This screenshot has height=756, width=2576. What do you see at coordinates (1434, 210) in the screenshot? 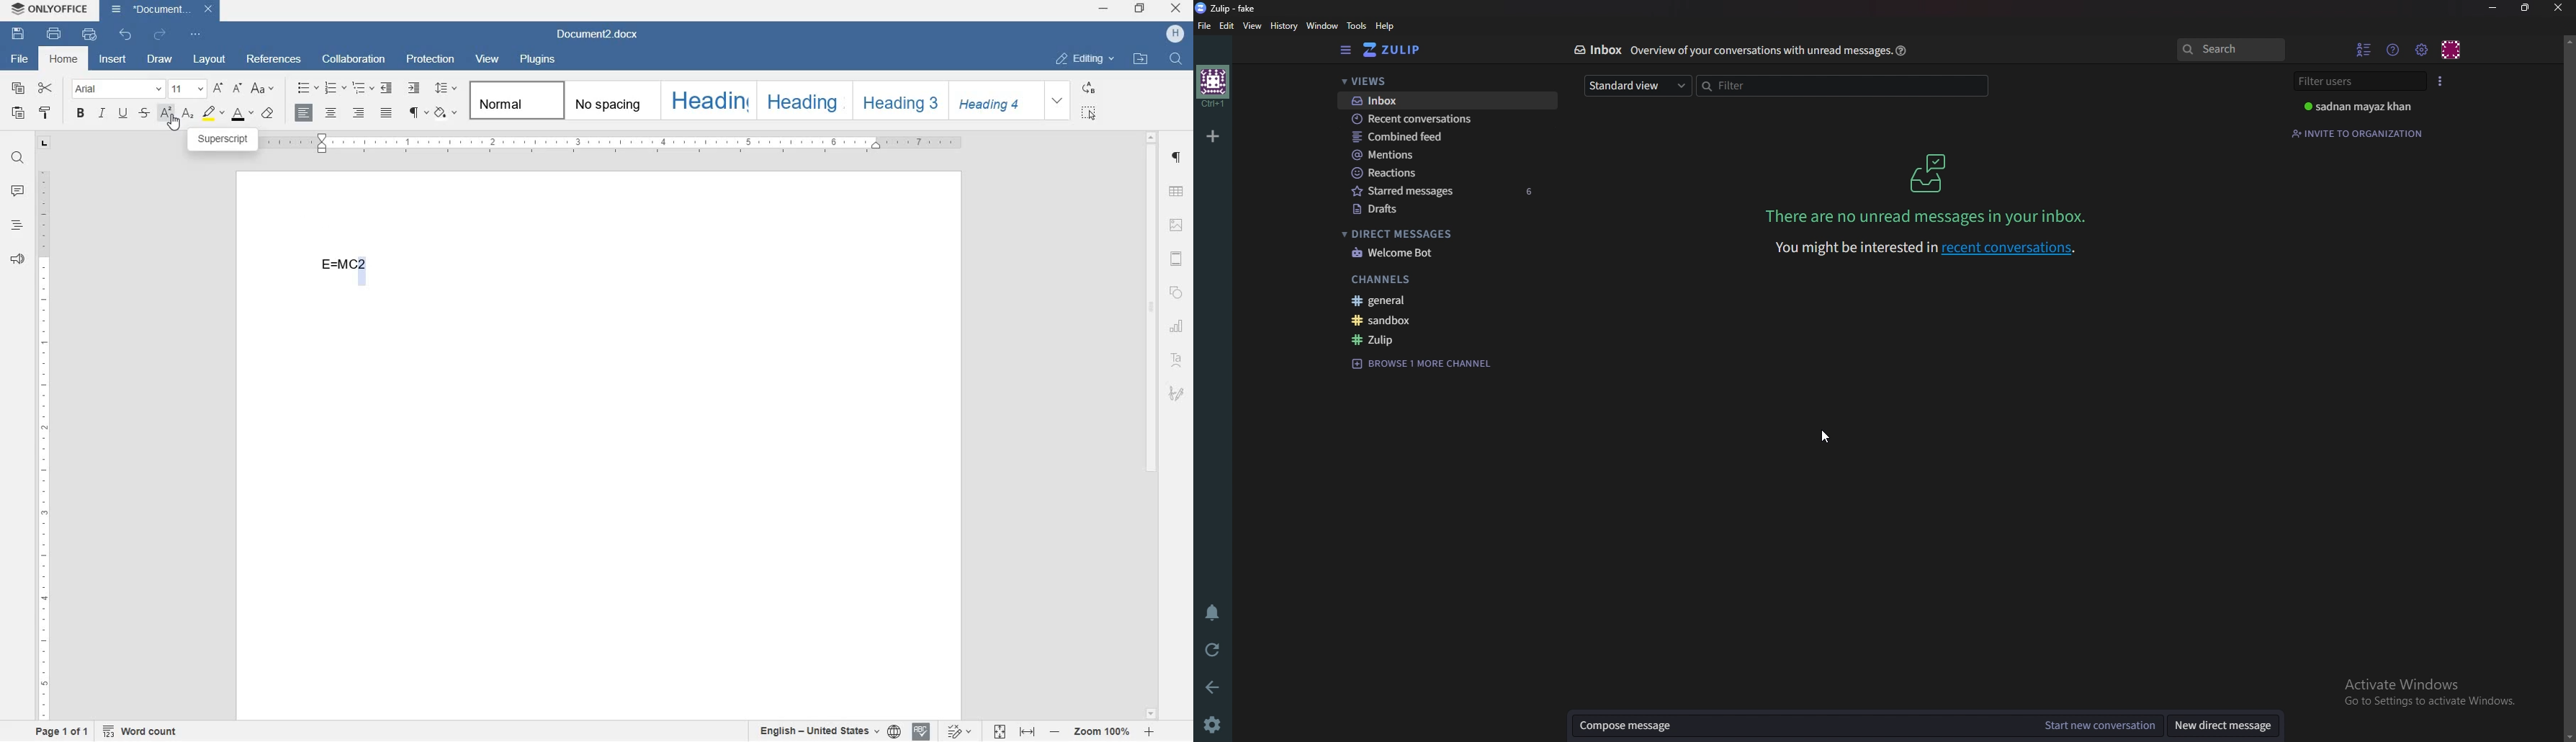
I see `Drafts` at bounding box center [1434, 210].